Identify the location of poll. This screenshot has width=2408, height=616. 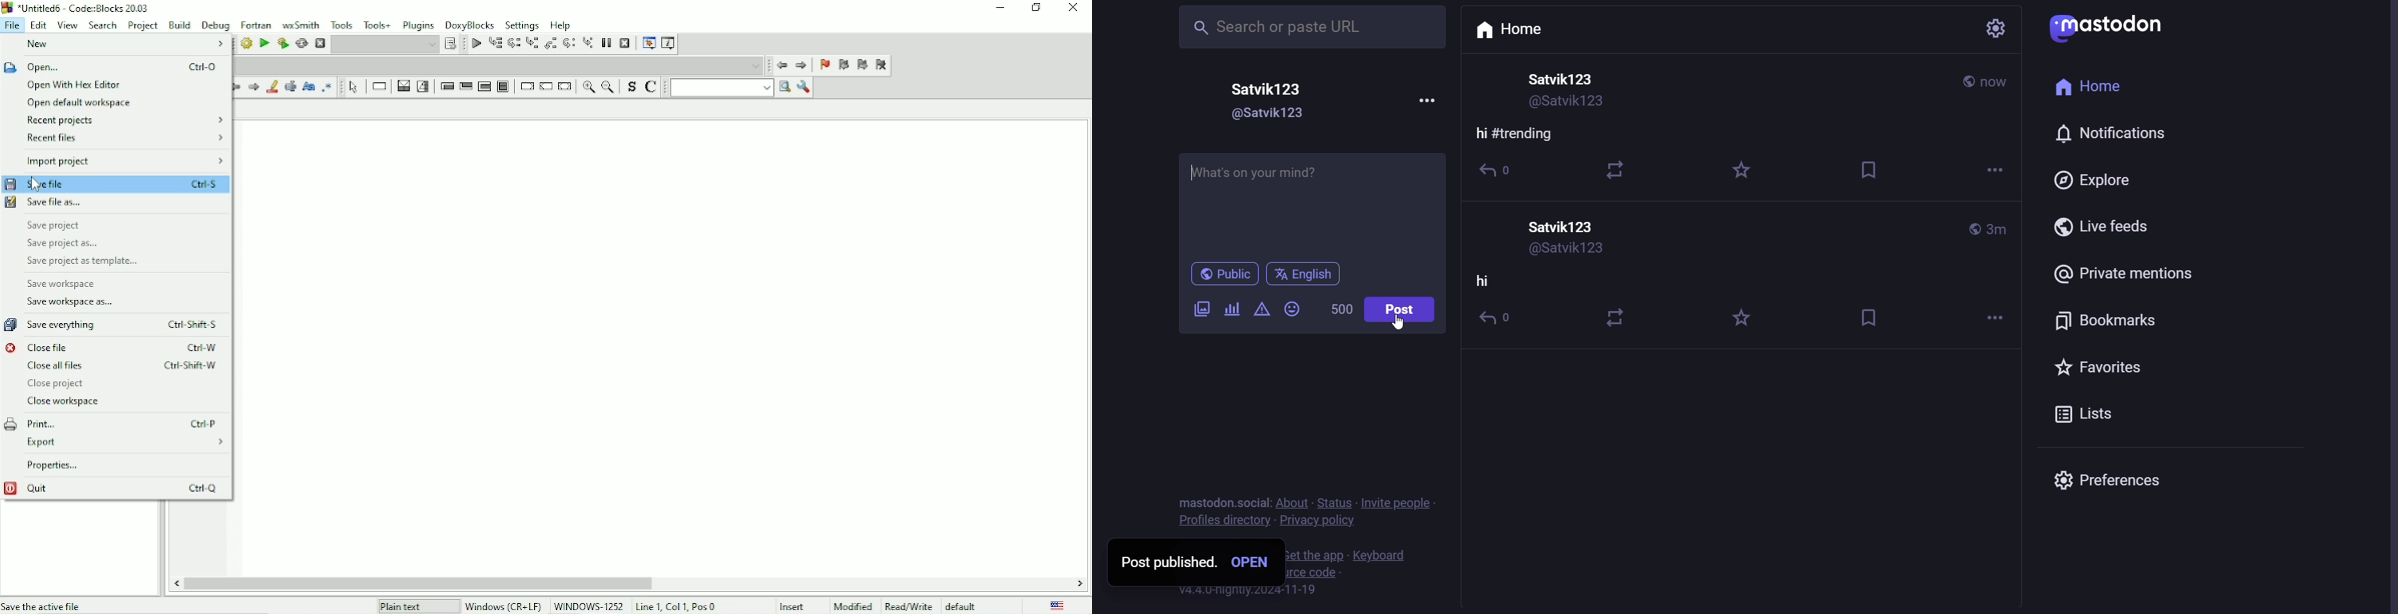
(1230, 308).